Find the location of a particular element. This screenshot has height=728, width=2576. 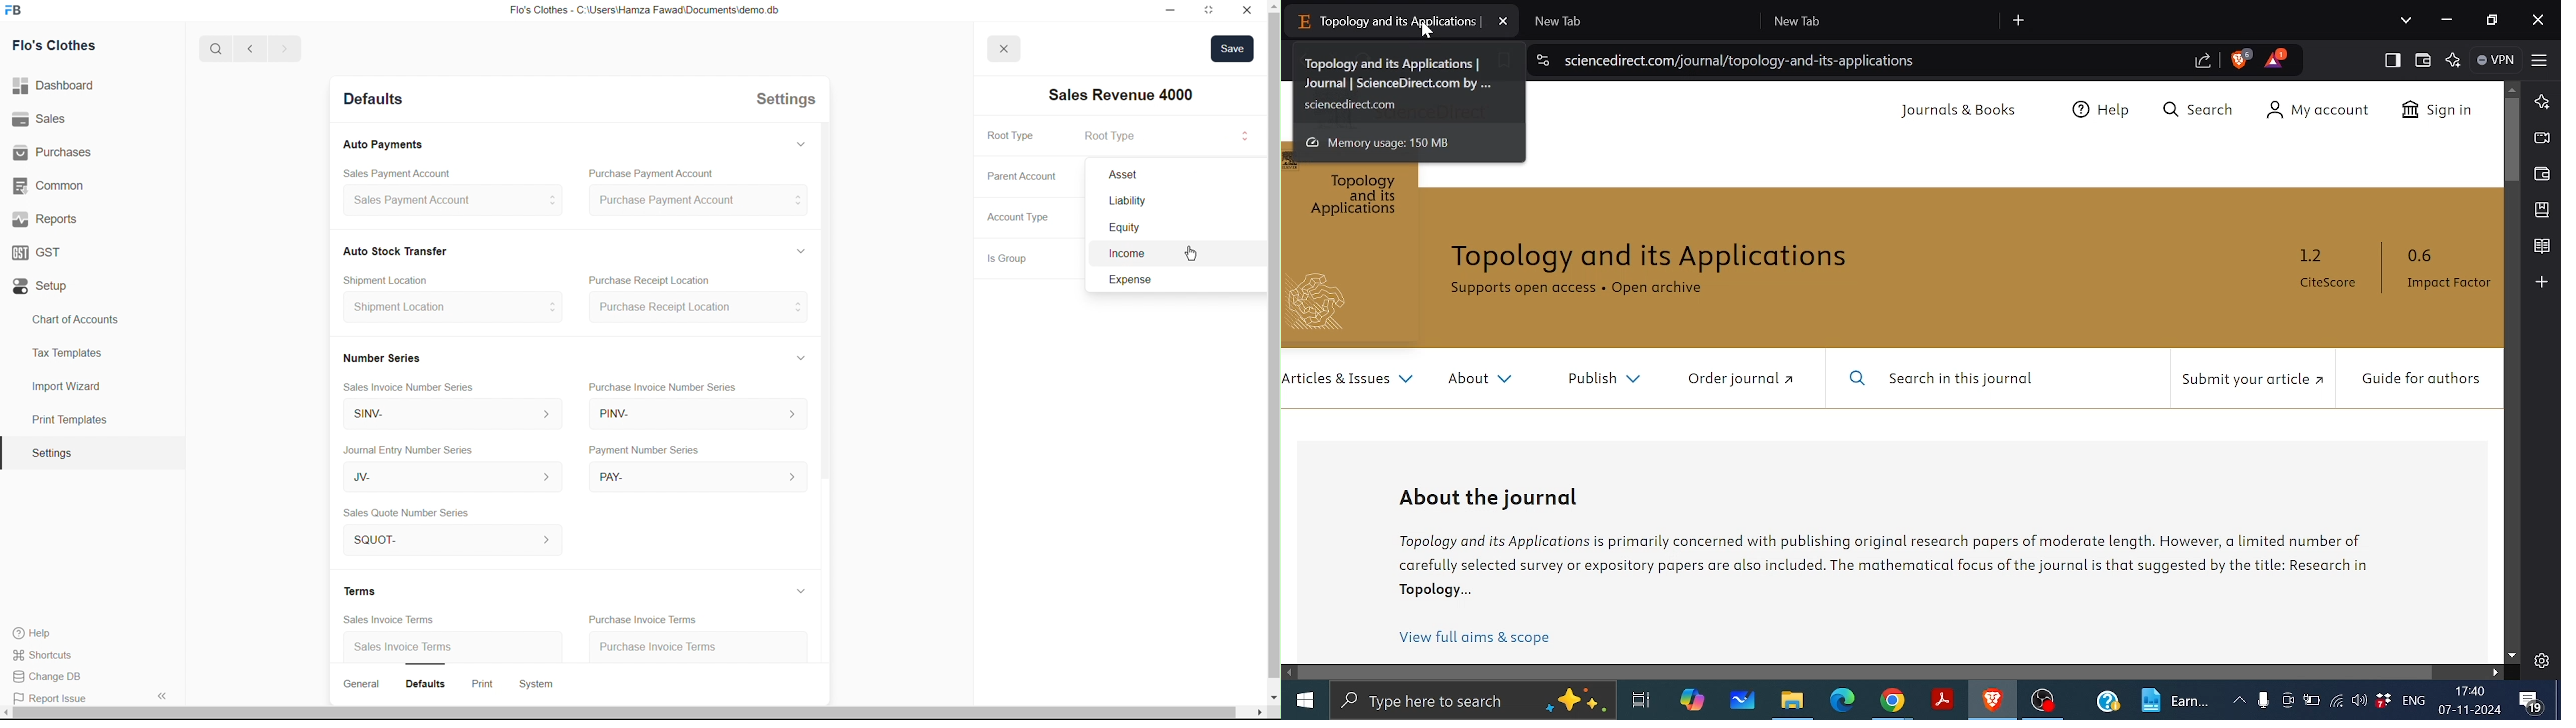

Auto Payments is located at coordinates (389, 145).